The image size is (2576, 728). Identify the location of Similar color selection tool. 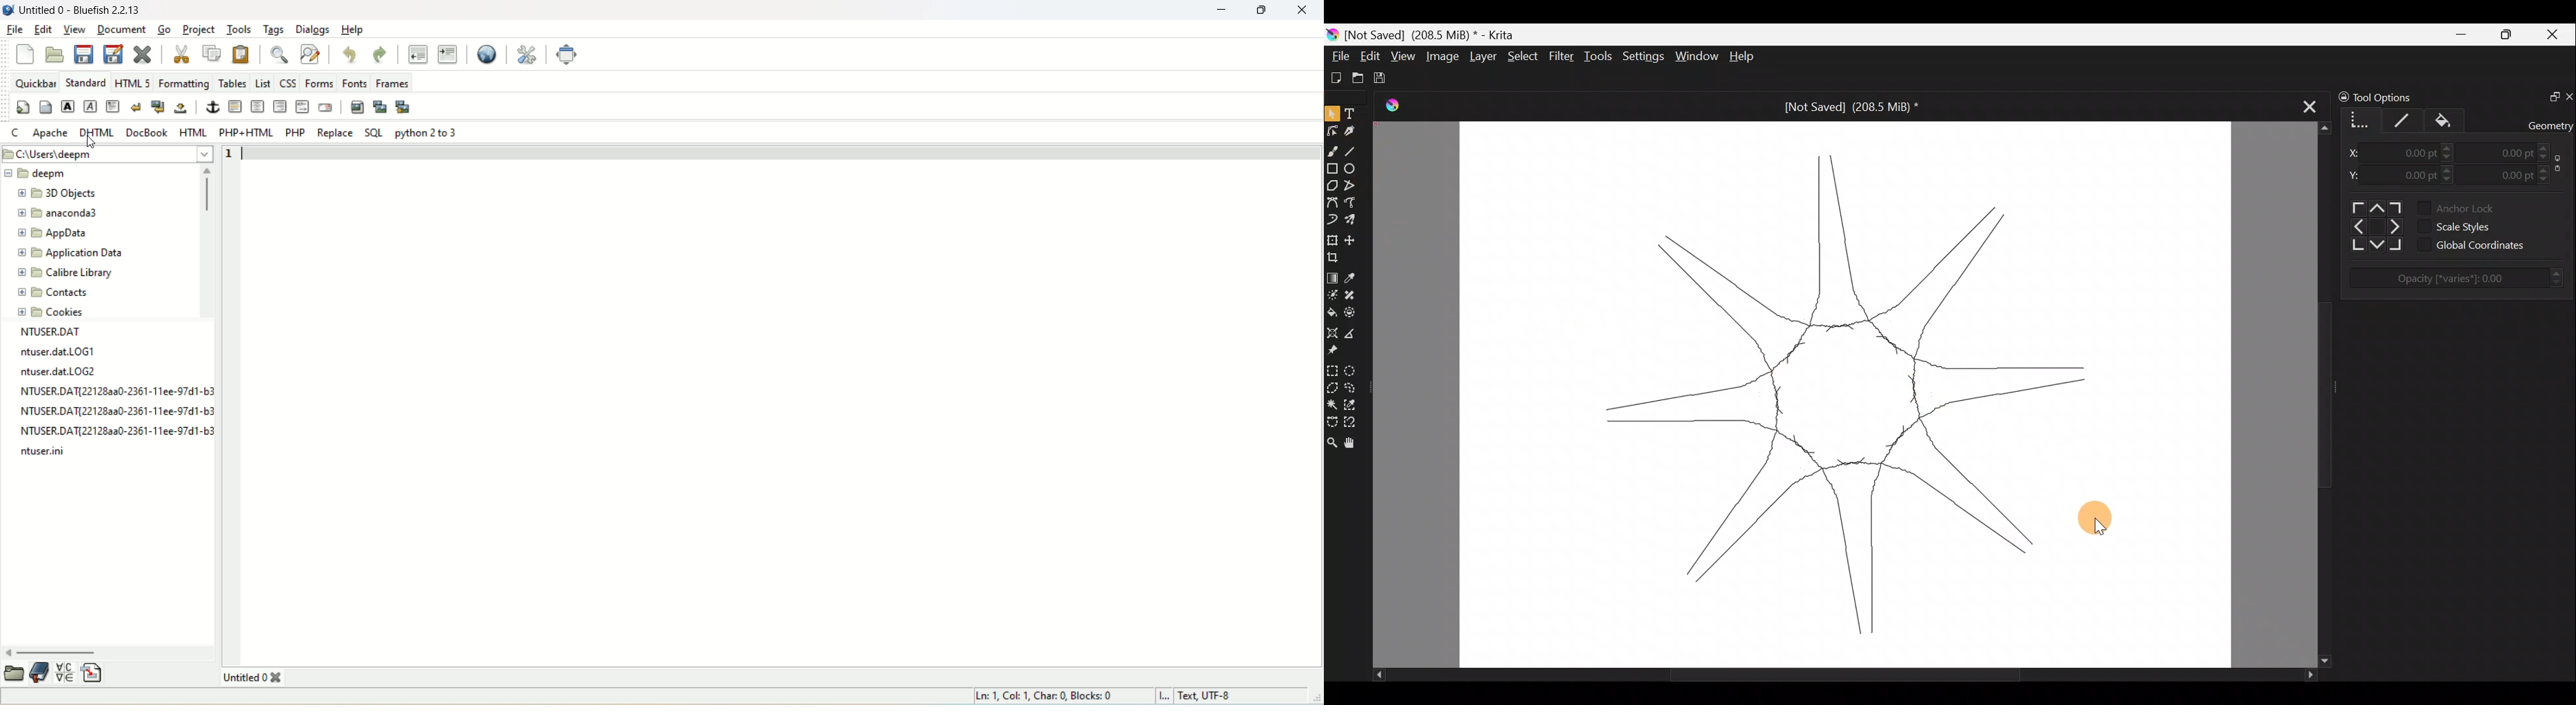
(1352, 404).